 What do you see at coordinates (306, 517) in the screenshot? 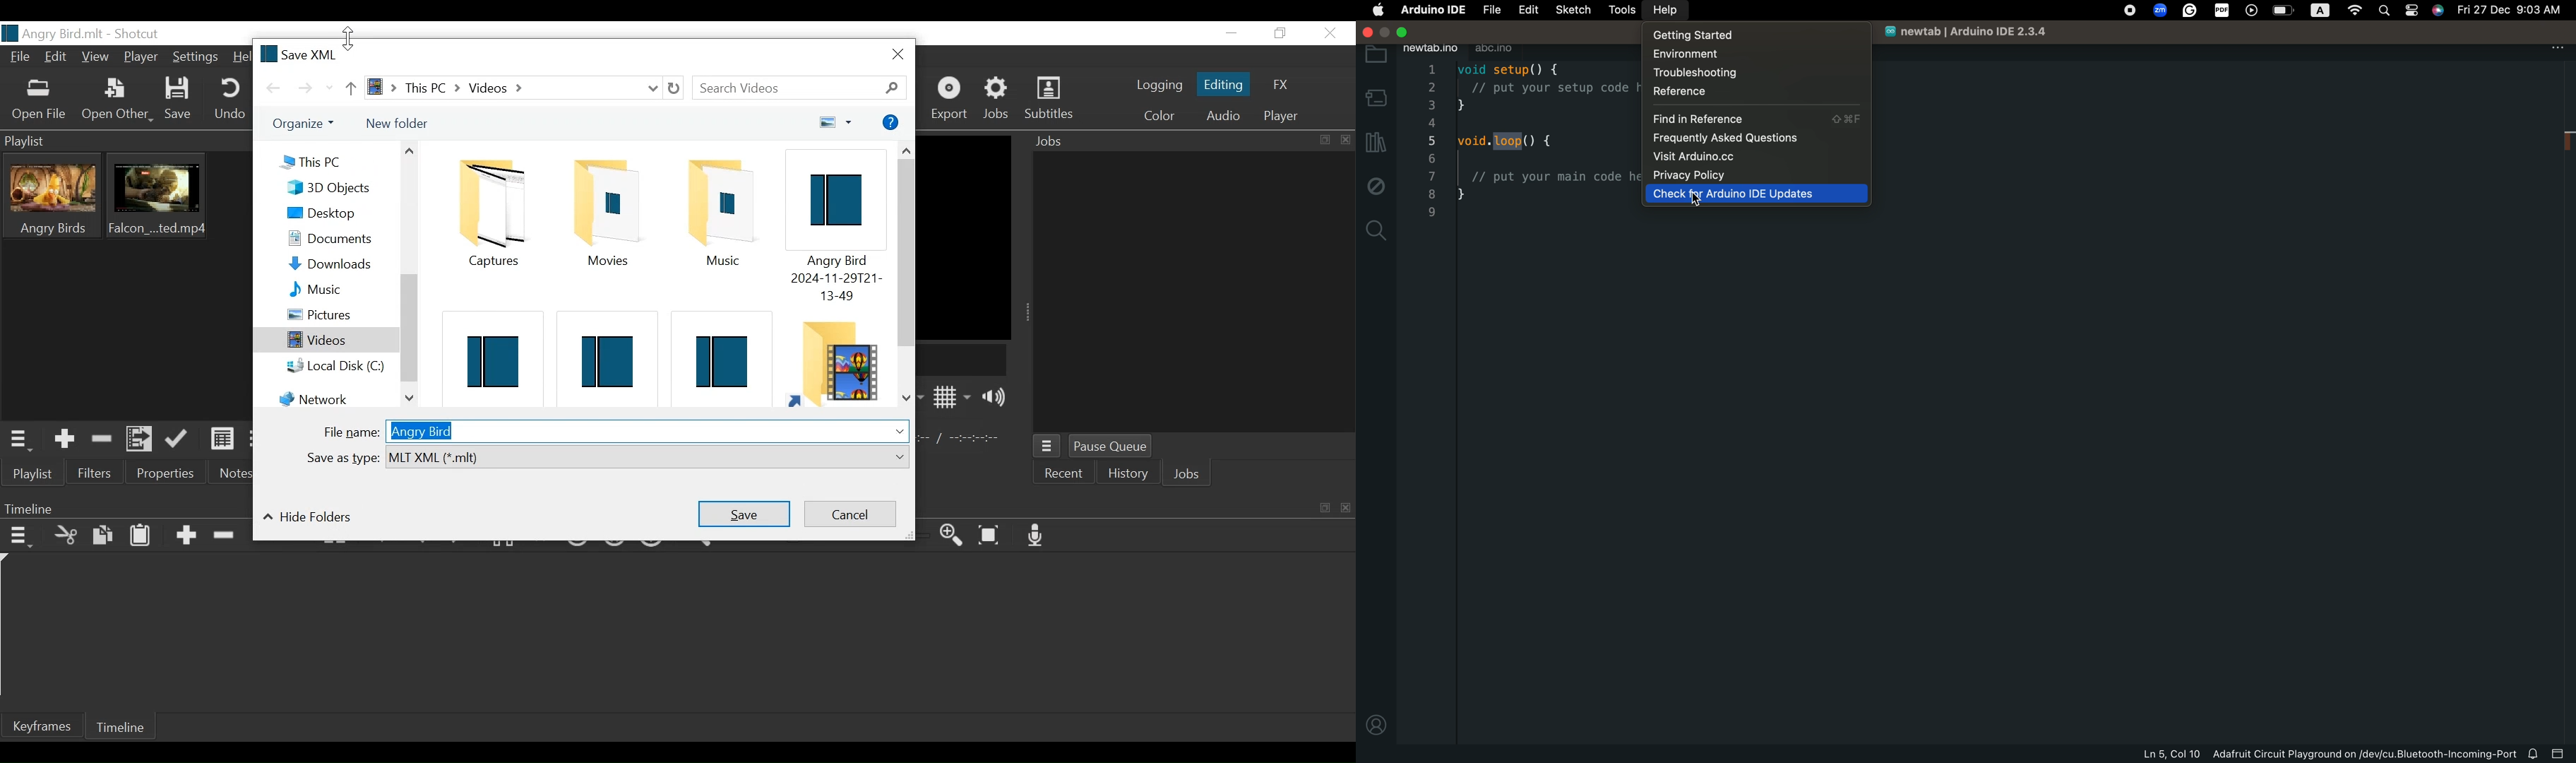
I see `Hide folders` at bounding box center [306, 517].